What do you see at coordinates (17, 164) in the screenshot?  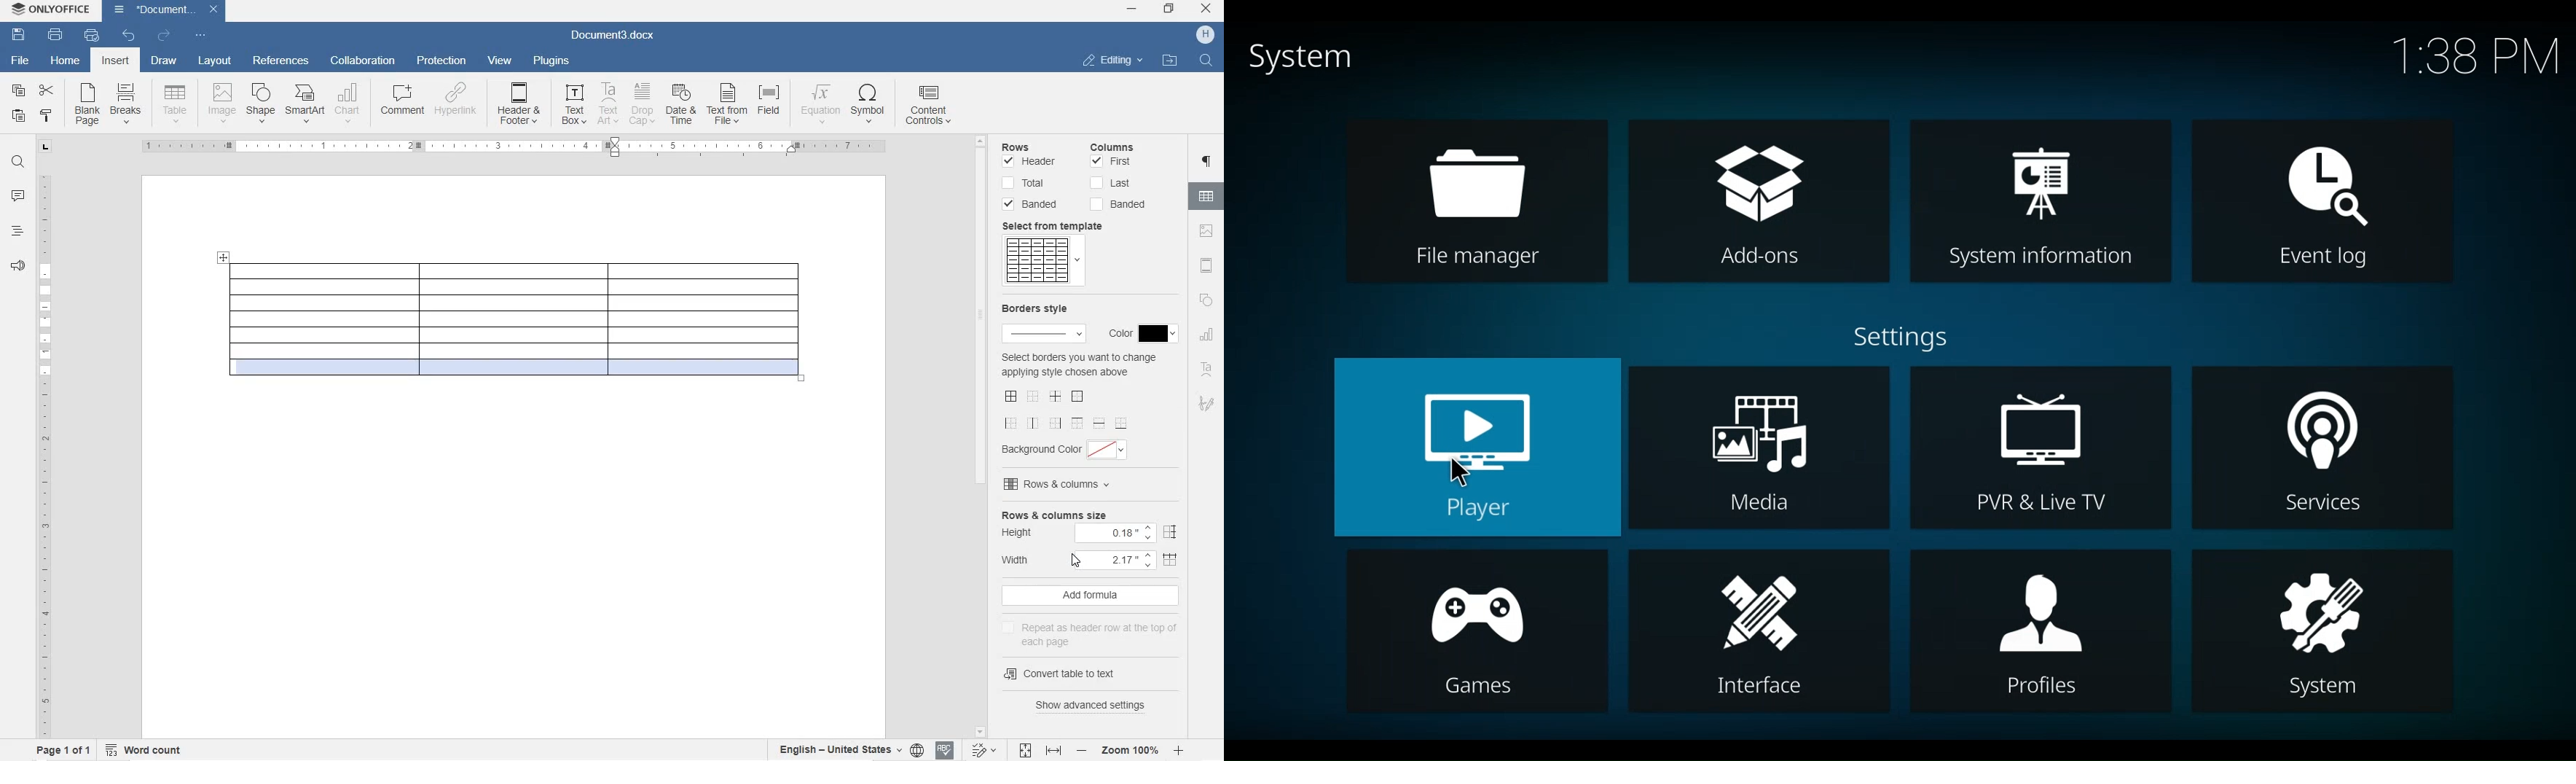 I see `FIND` at bounding box center [17, 164].